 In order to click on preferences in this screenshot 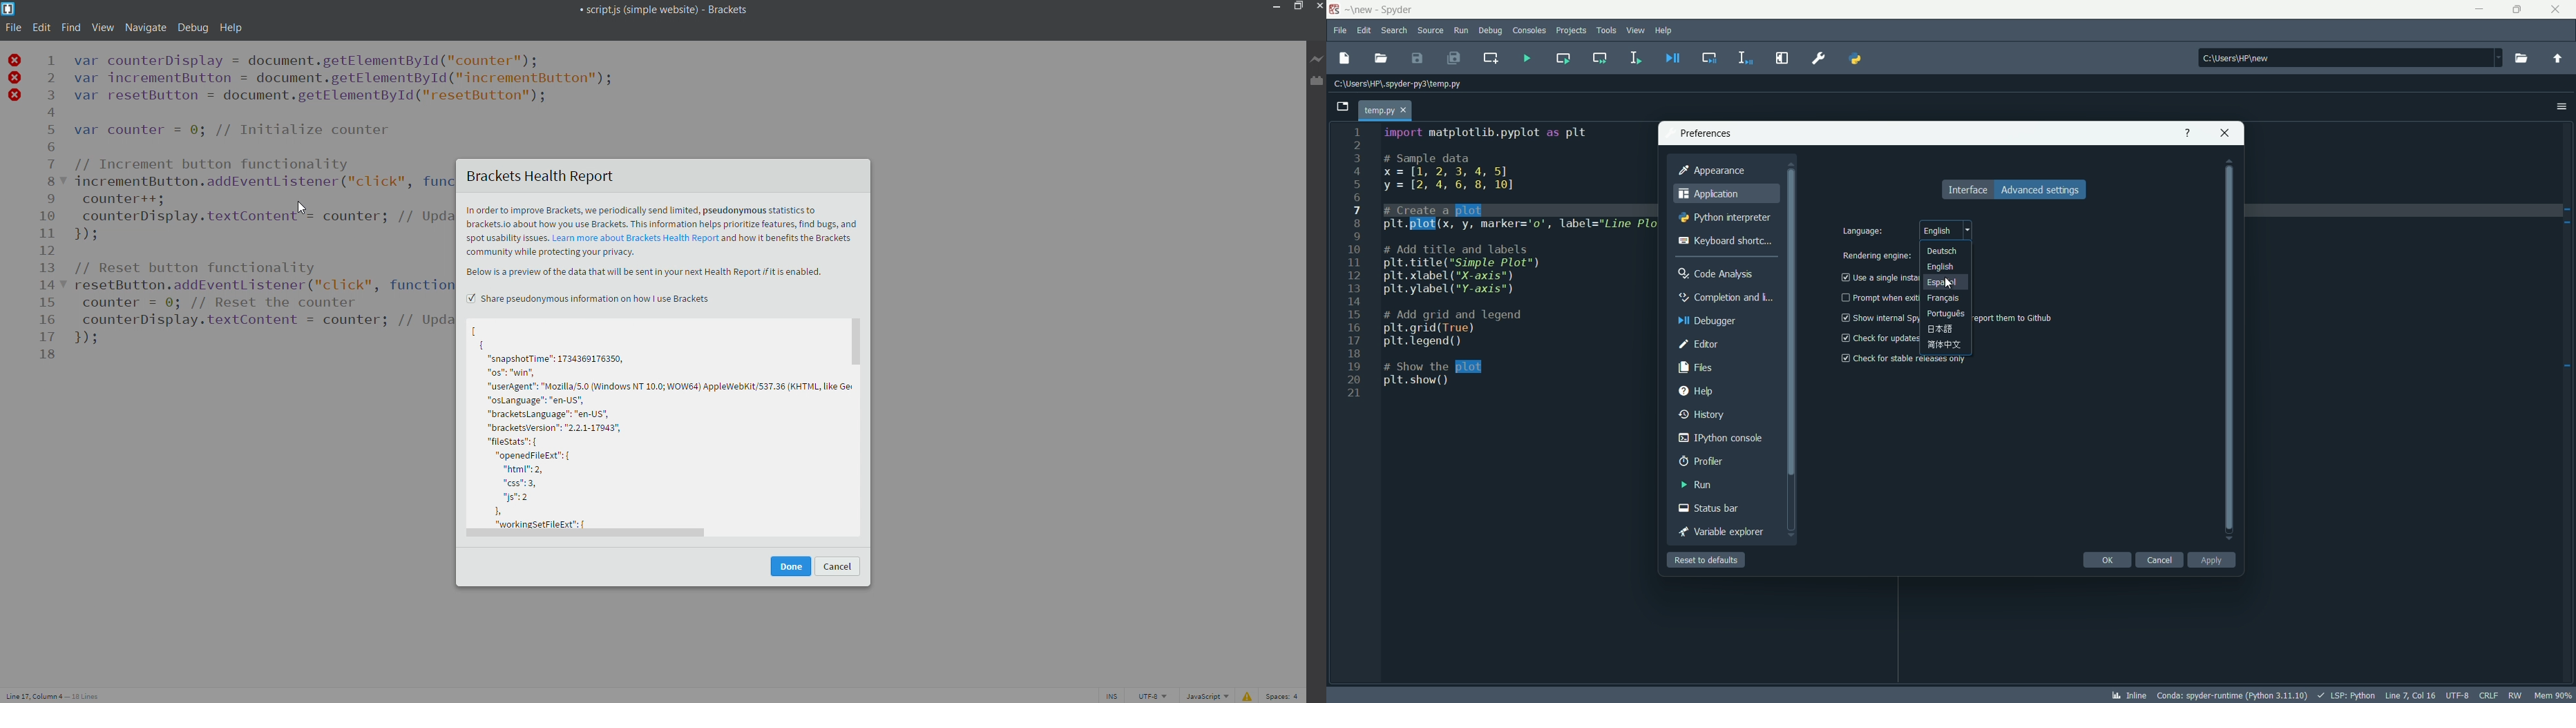, I will do `click(1707, 133)`.